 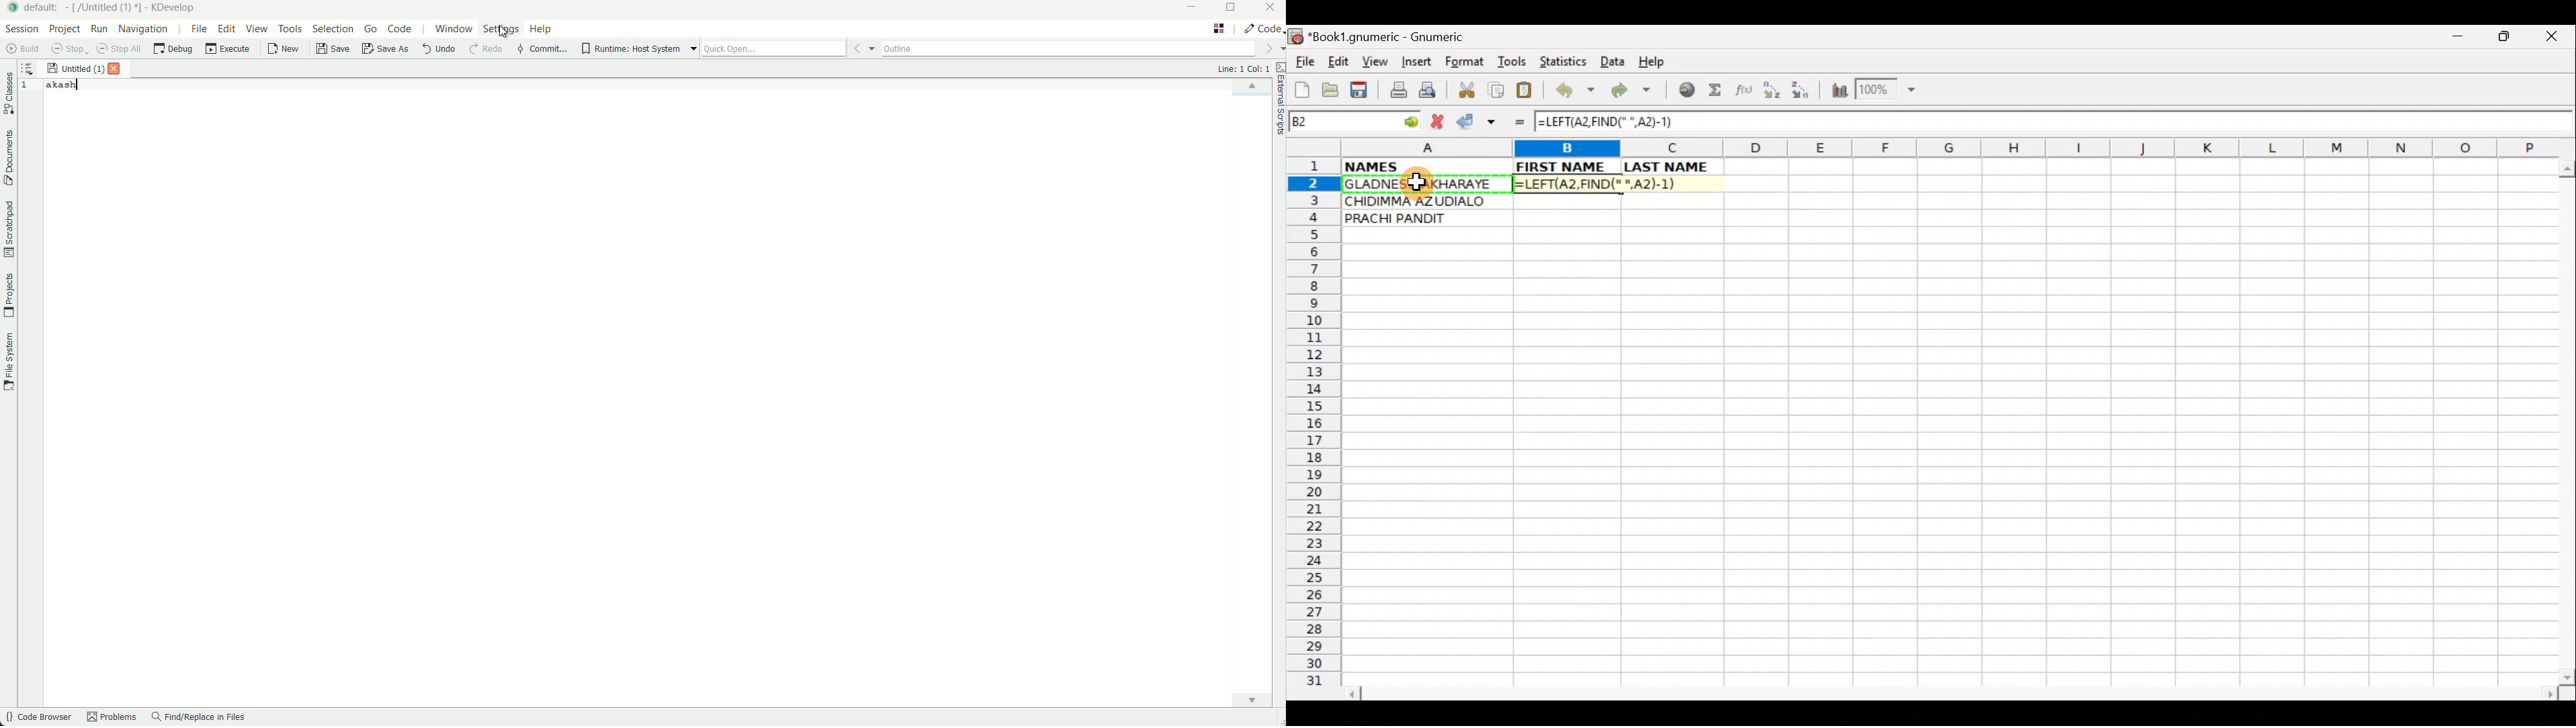 What do you see at coordinates (1612, 61) in the screenshot?
I see `Data` at bounding box center [1612, 61].